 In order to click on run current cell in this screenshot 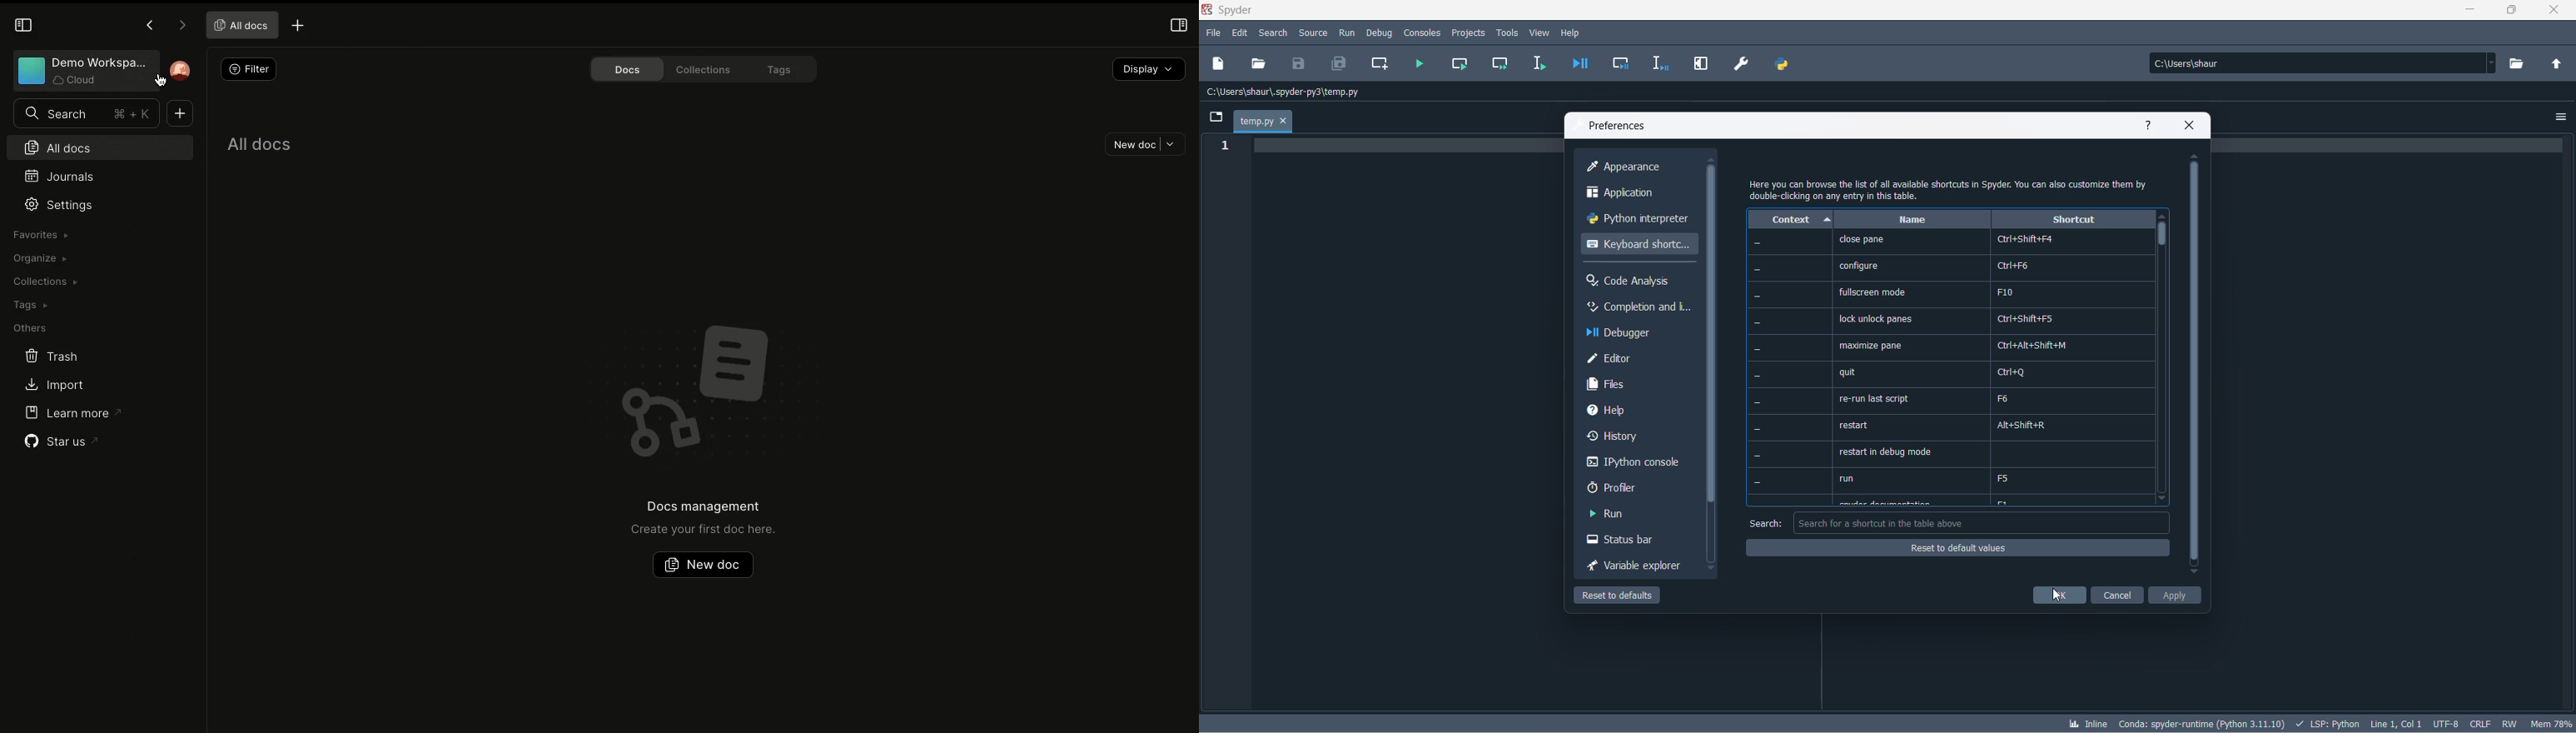, I will do `click(1496, 66)`.